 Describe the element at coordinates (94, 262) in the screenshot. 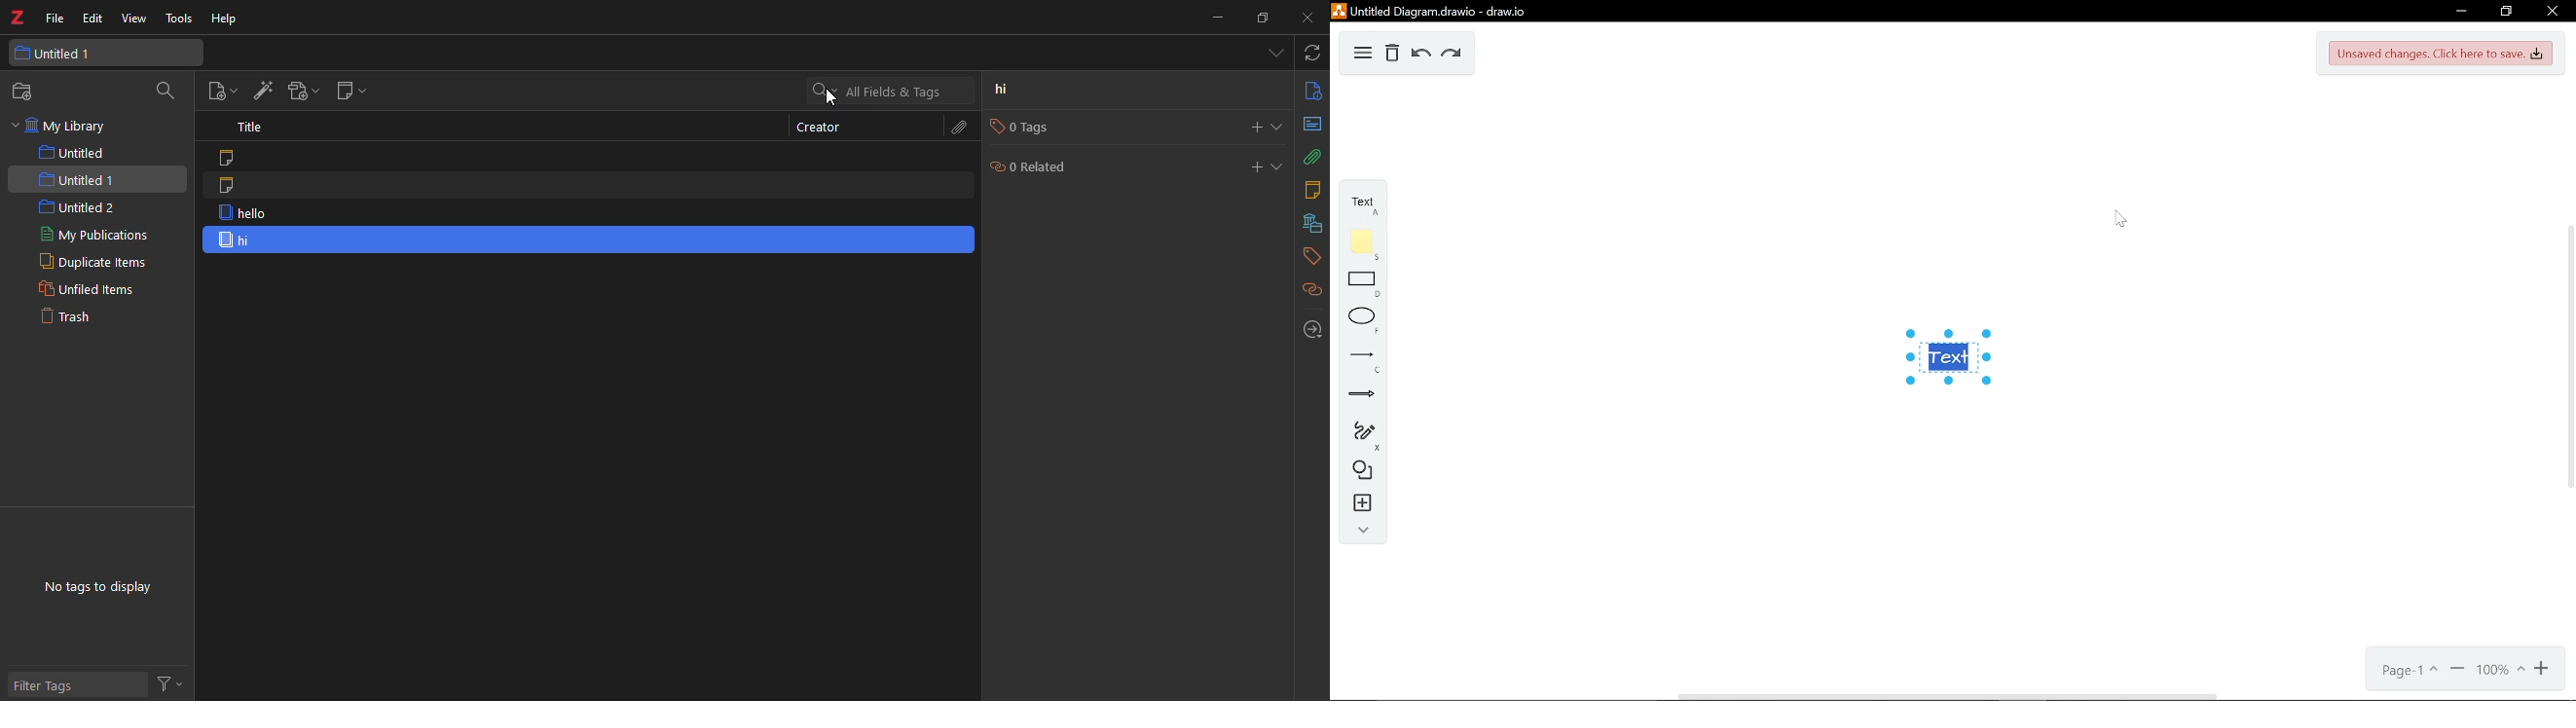

I see `duplicate items` at that location.